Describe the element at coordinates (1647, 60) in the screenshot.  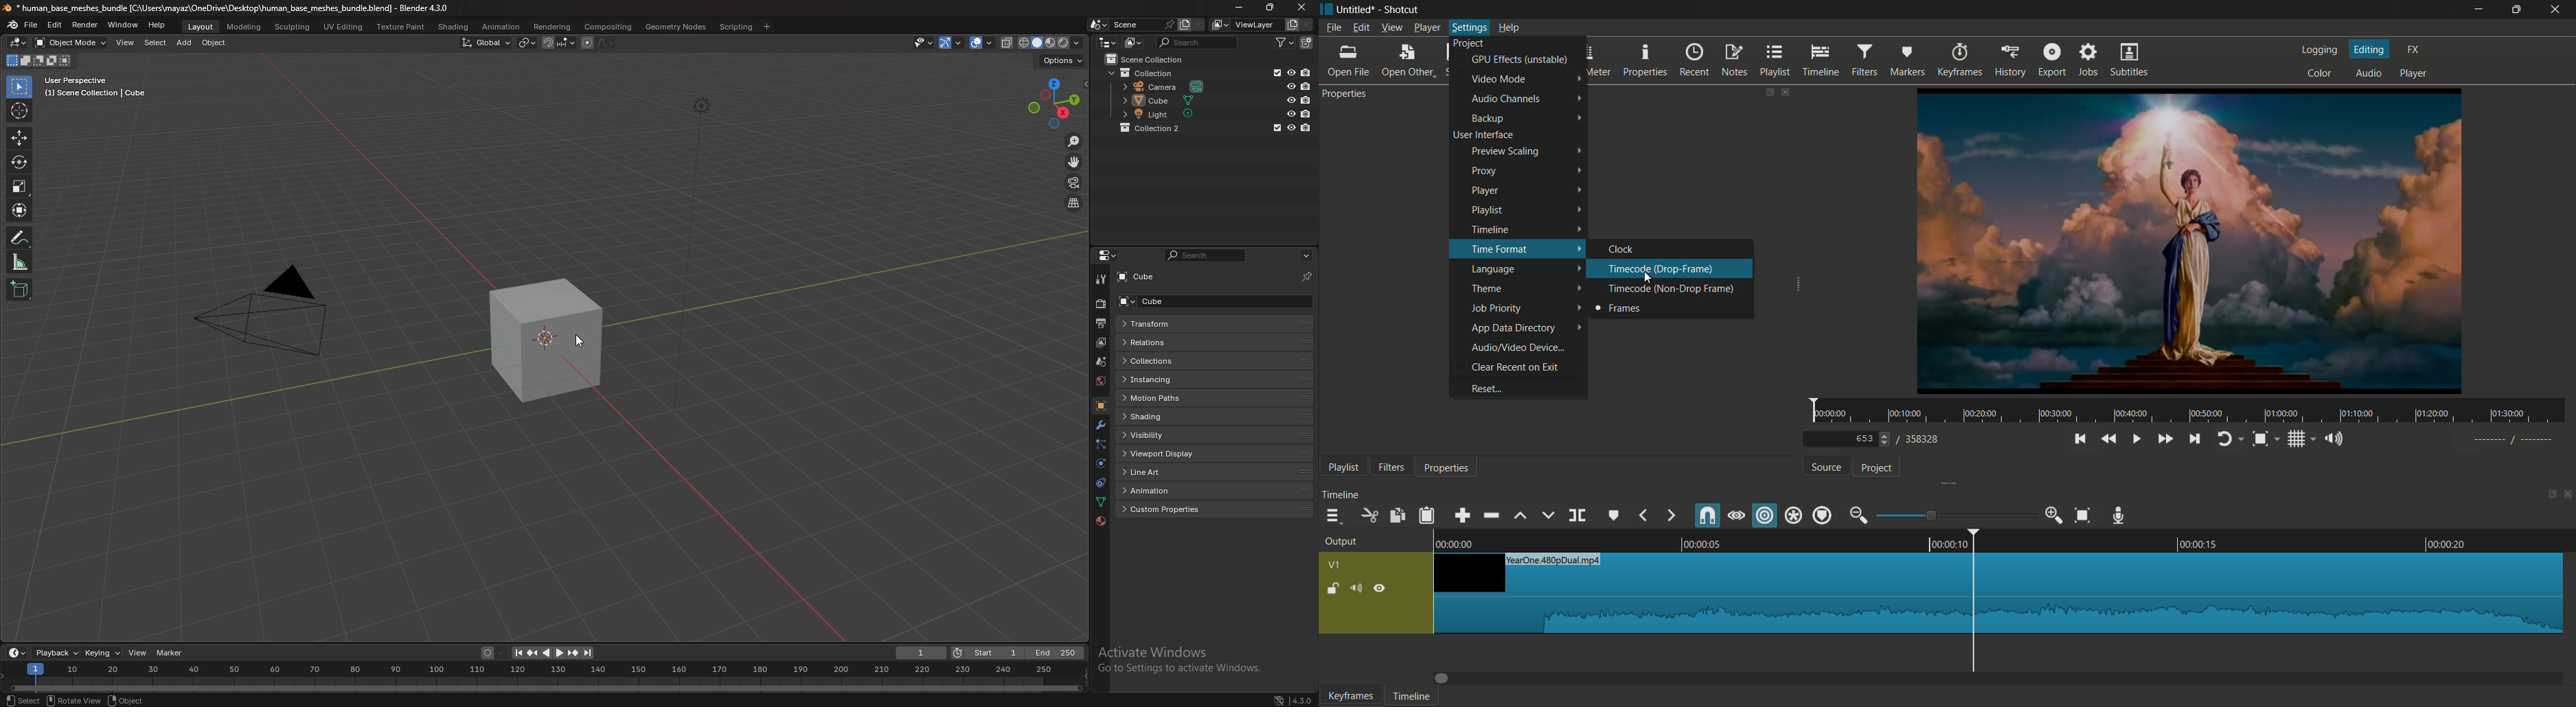
I see `properties` at that location.